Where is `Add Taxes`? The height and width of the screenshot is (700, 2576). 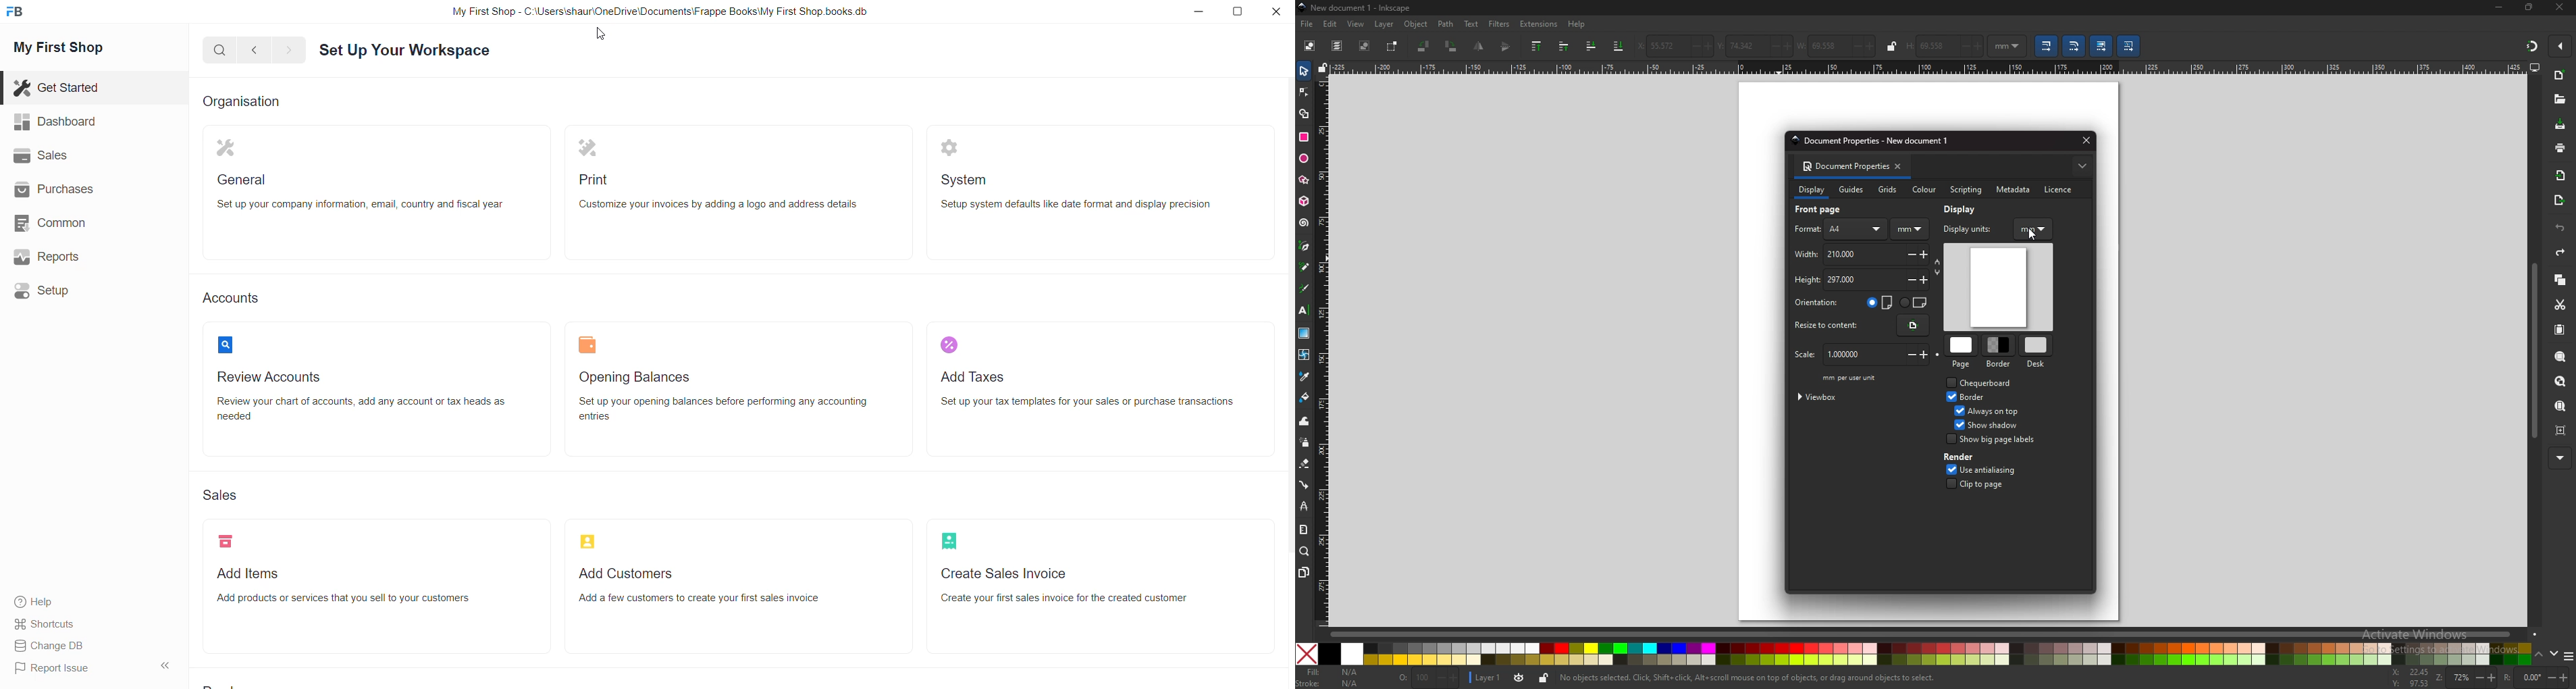 Add Taxes is located at coordinates (1093, 382).